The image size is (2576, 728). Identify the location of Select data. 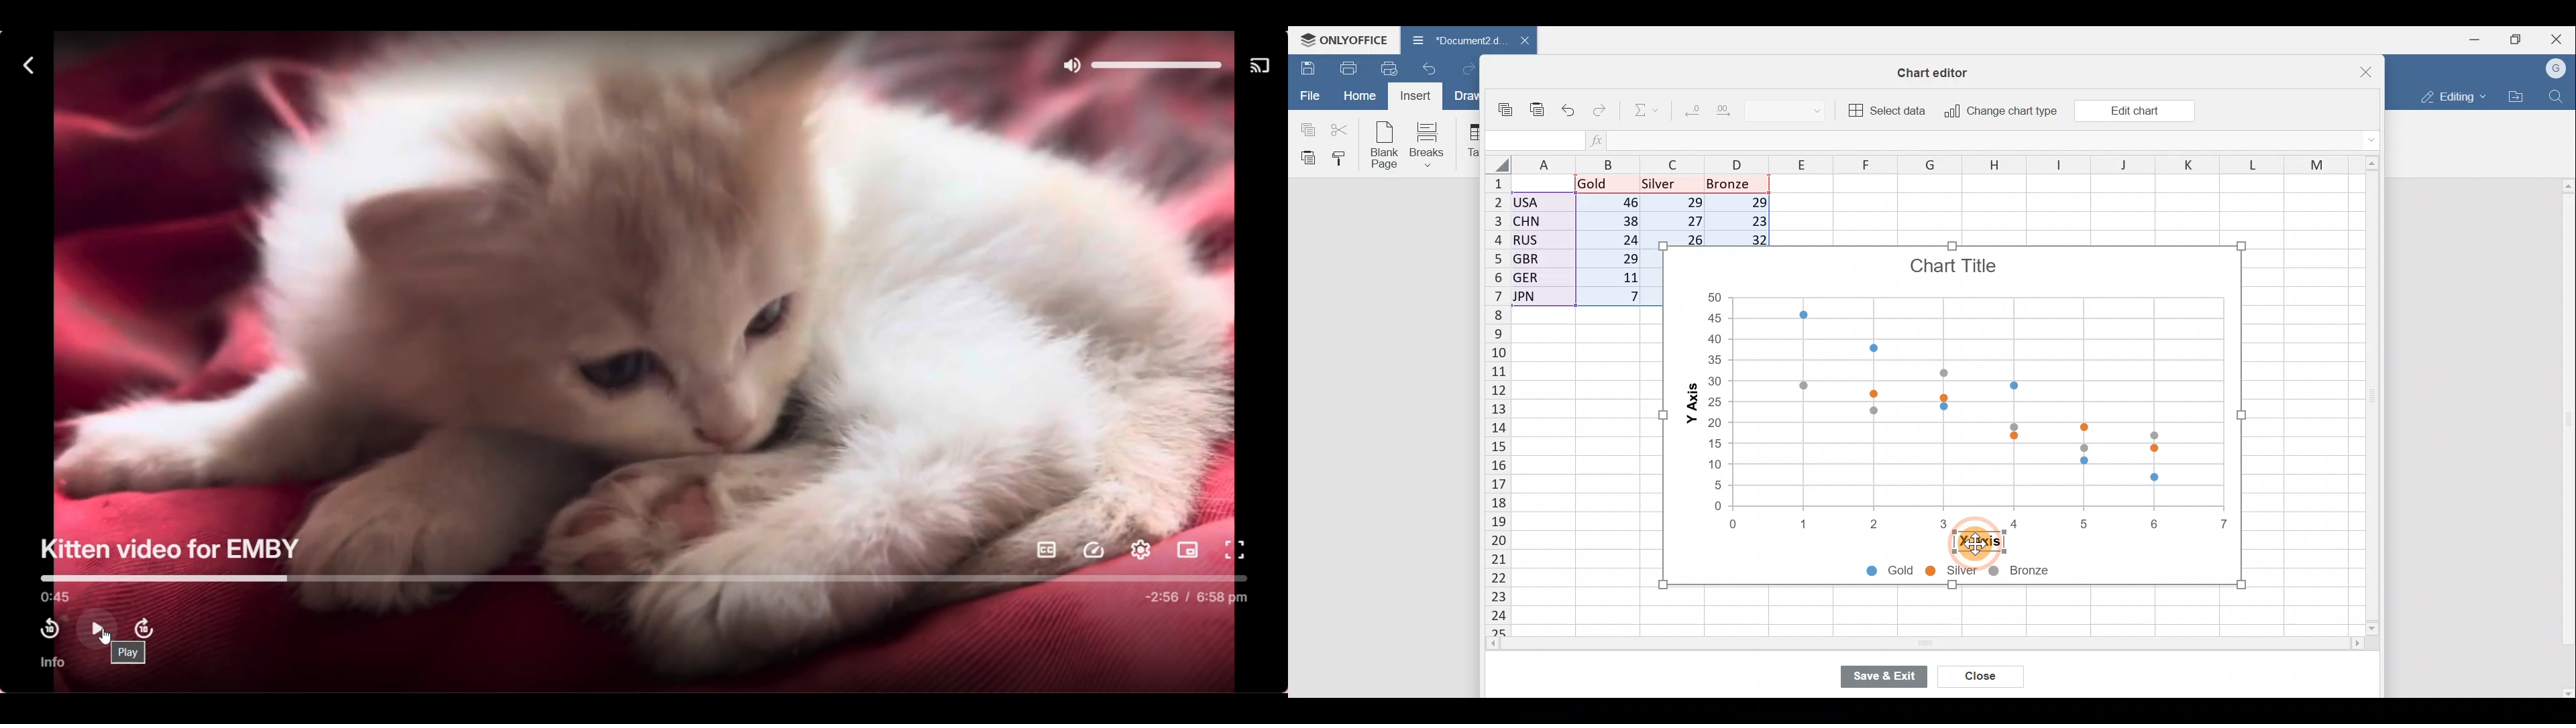
(1888, 111).